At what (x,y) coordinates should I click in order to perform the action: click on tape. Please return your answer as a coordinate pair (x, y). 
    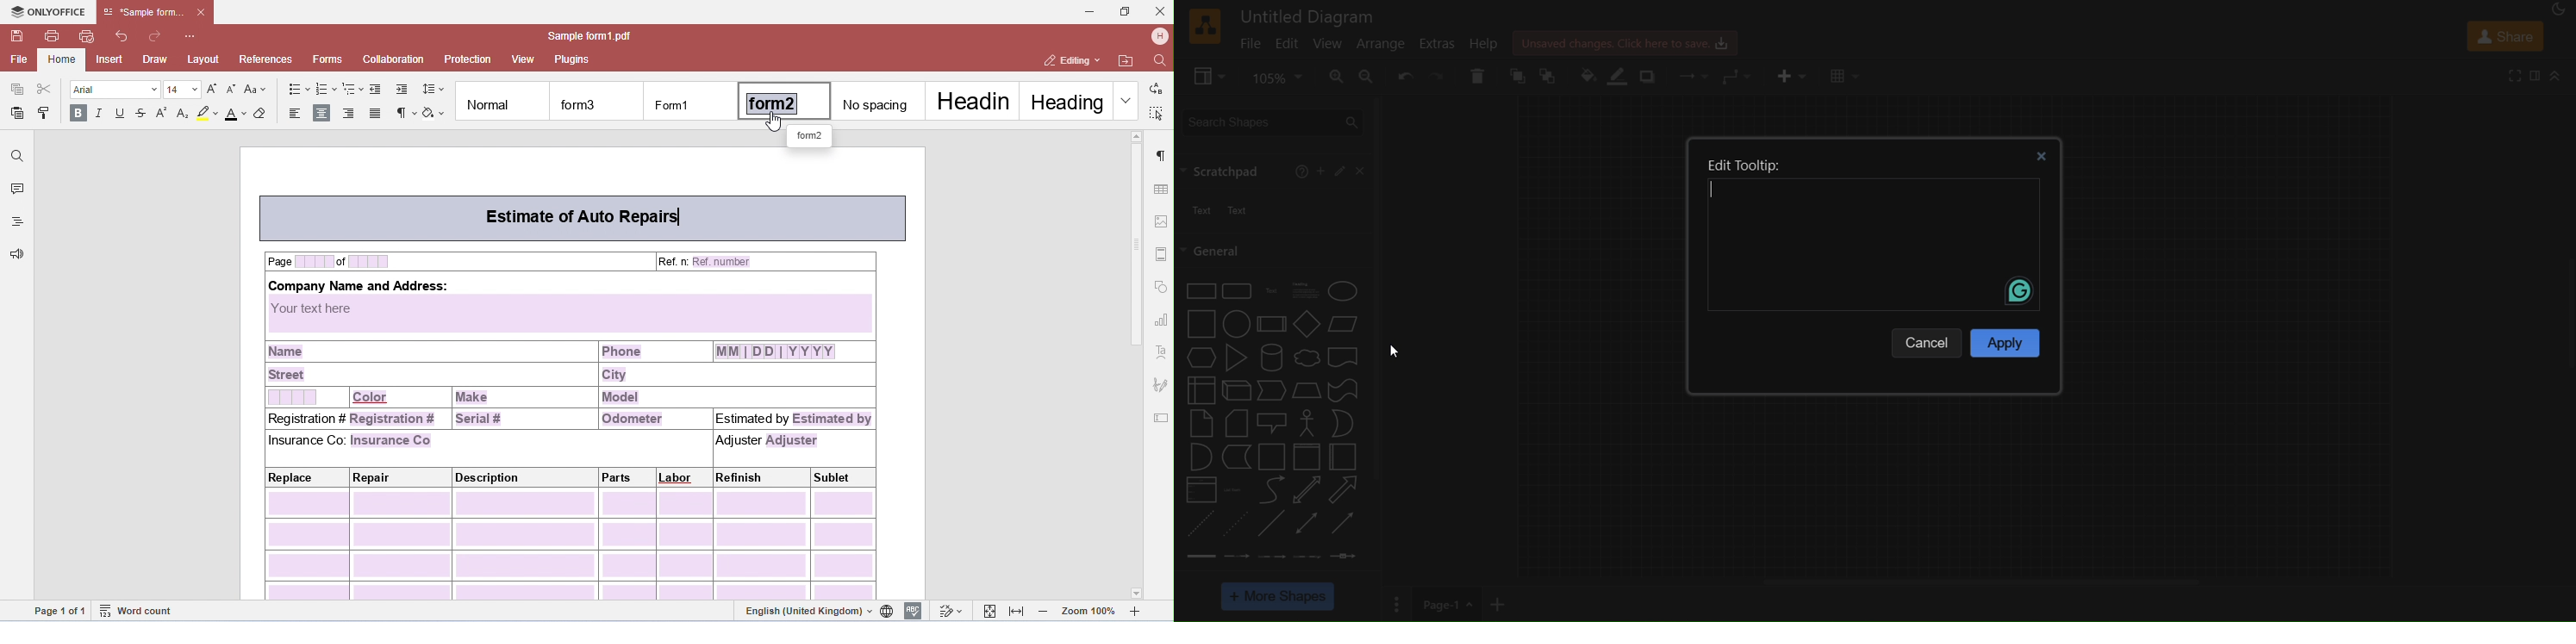
    Looking at the image, I should click on (1342, 391).